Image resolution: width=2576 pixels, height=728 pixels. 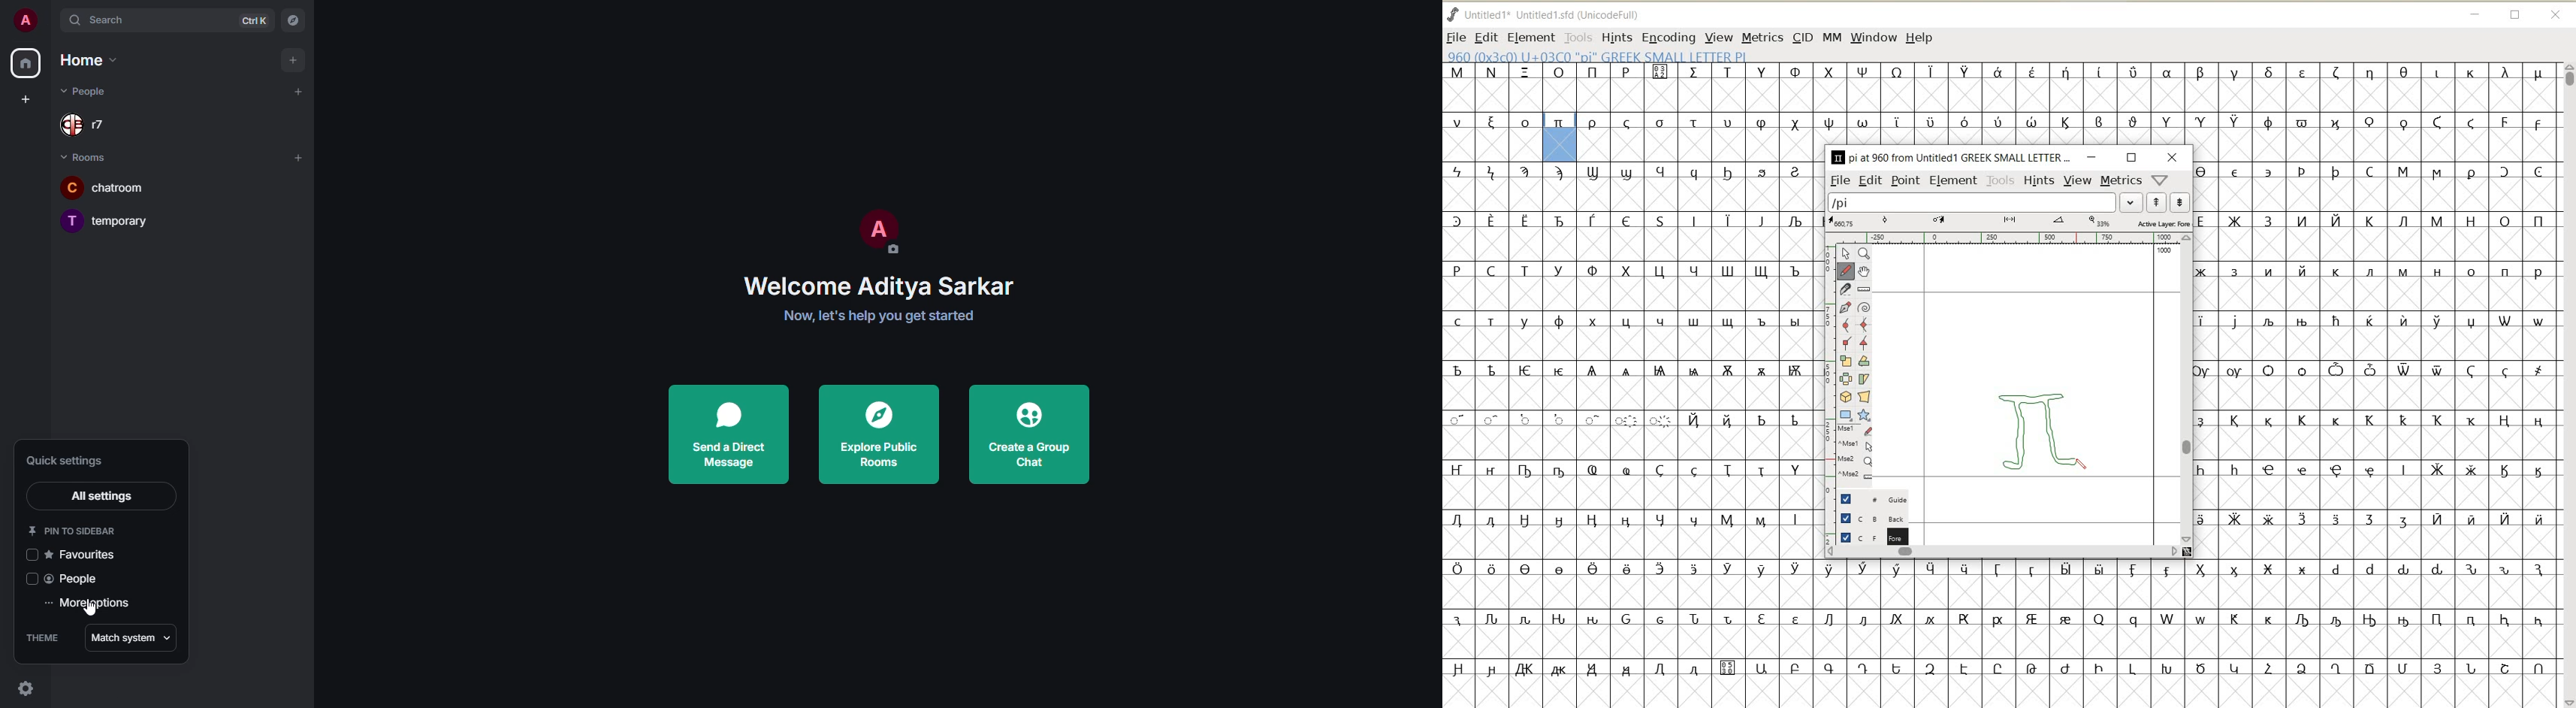 What do you see at coordinates (293, 62) in the screenshot?
I see `add` at bounding box center [293, 62].